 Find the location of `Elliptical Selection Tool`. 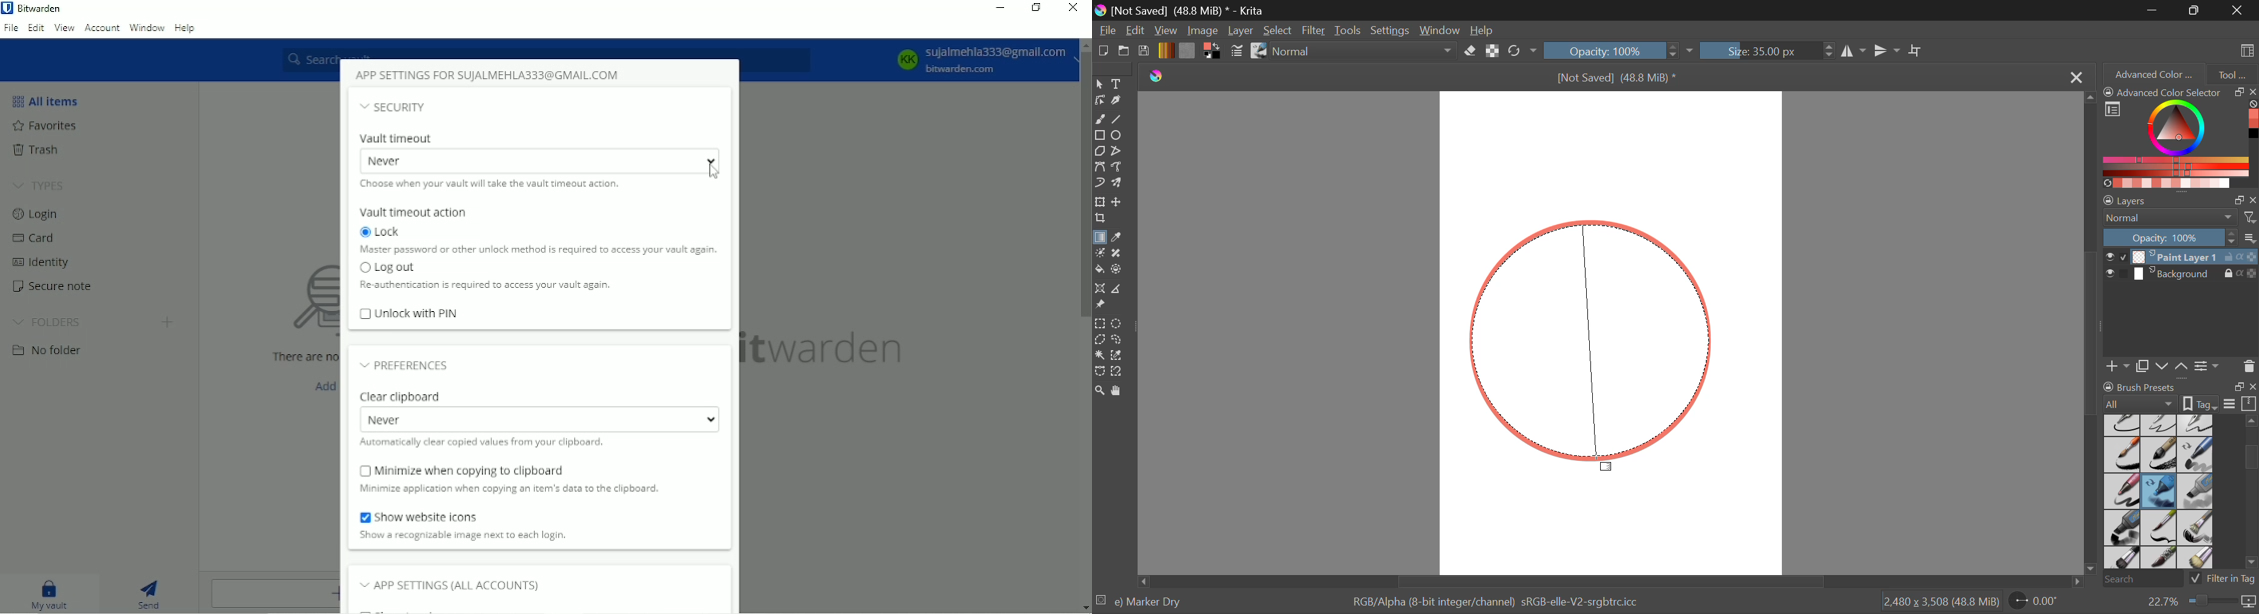

Elliptical Selection Tool is located at coordinates (1117, 323).